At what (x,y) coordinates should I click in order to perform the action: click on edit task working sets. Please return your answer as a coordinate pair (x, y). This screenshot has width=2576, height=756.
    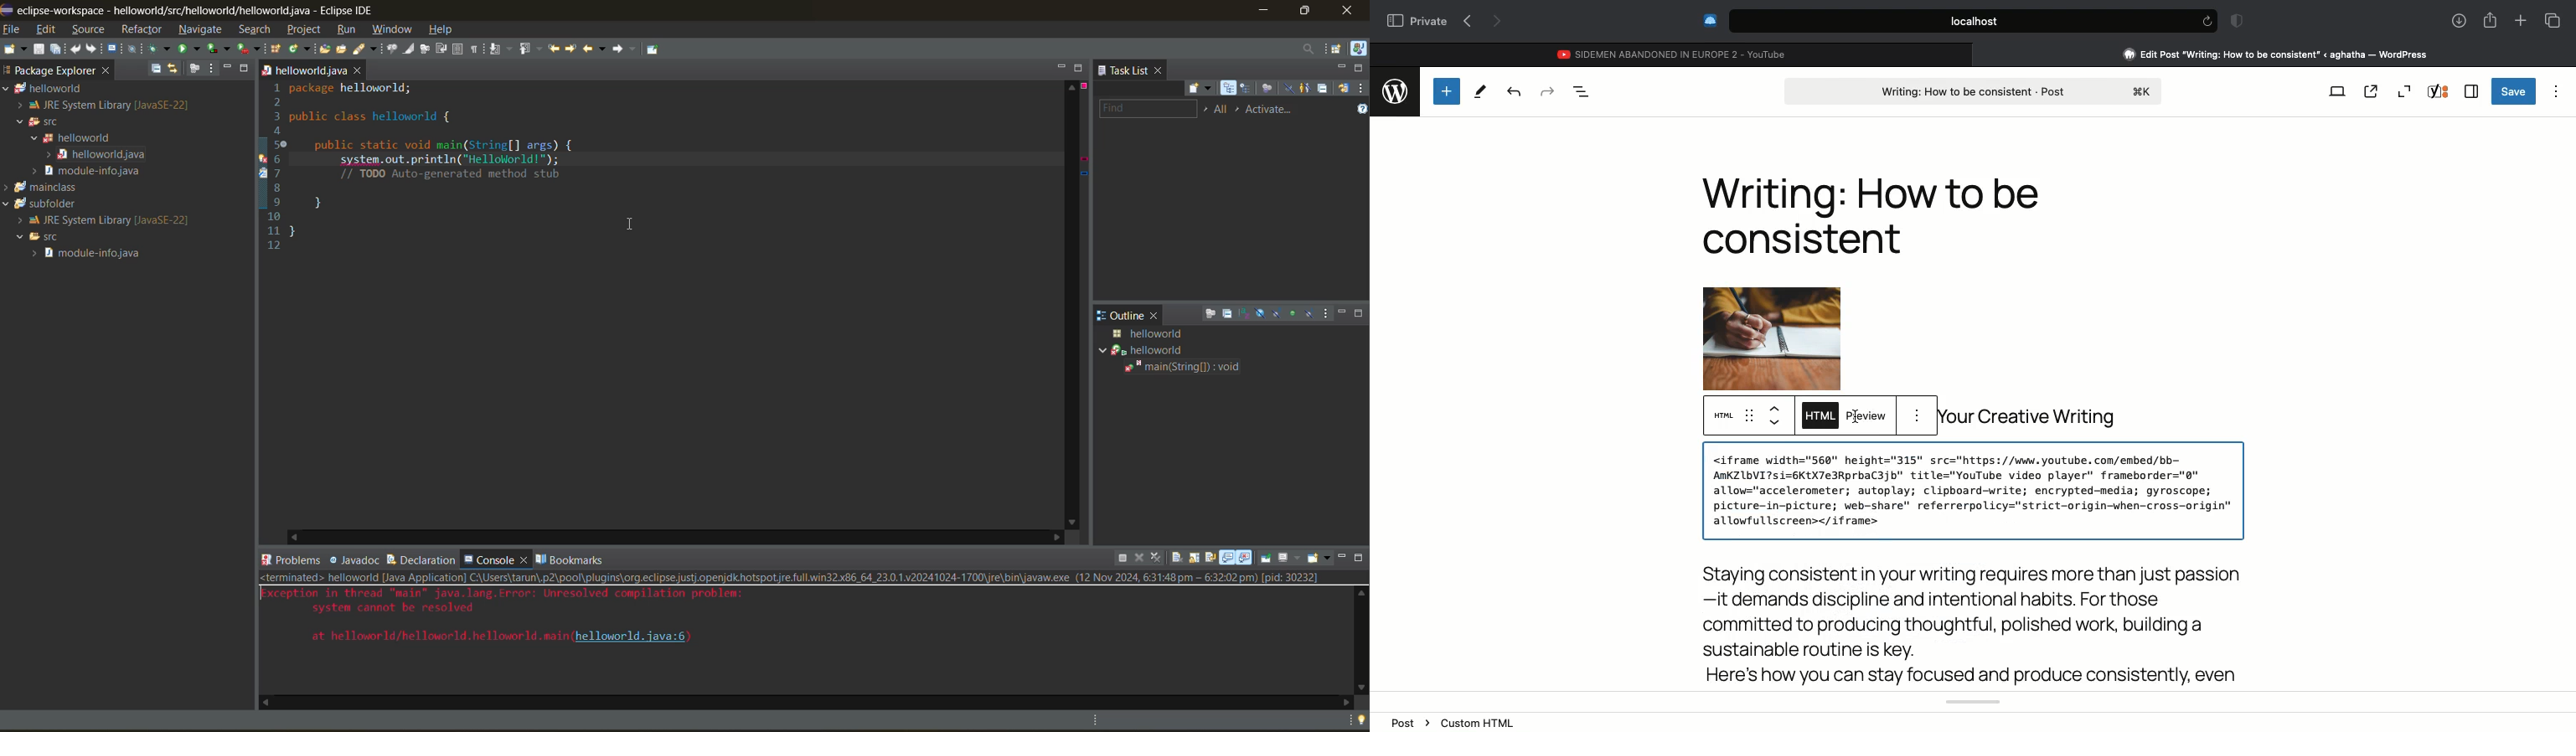
    Looking at the image, I should click on (1222, 109).